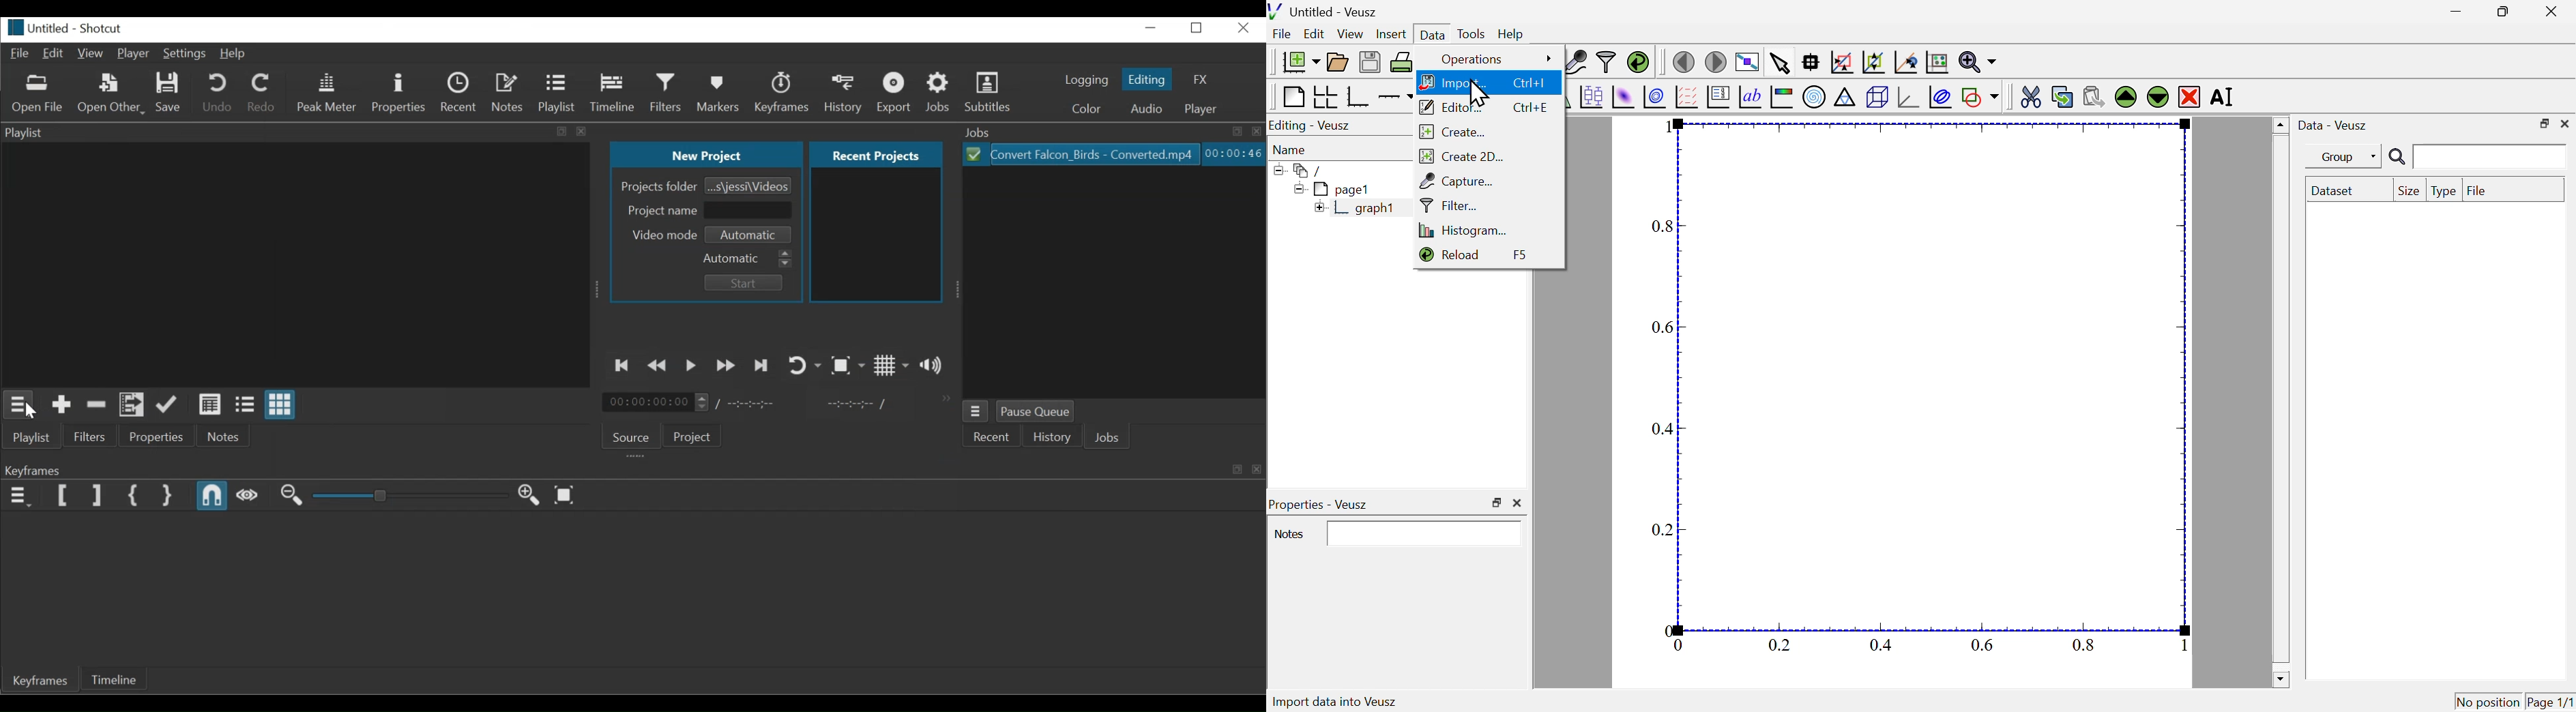 The image size is (2576, 728). Describe the element at coordinates (938, 94) in the screenshot. I see `Jobs` at that location.